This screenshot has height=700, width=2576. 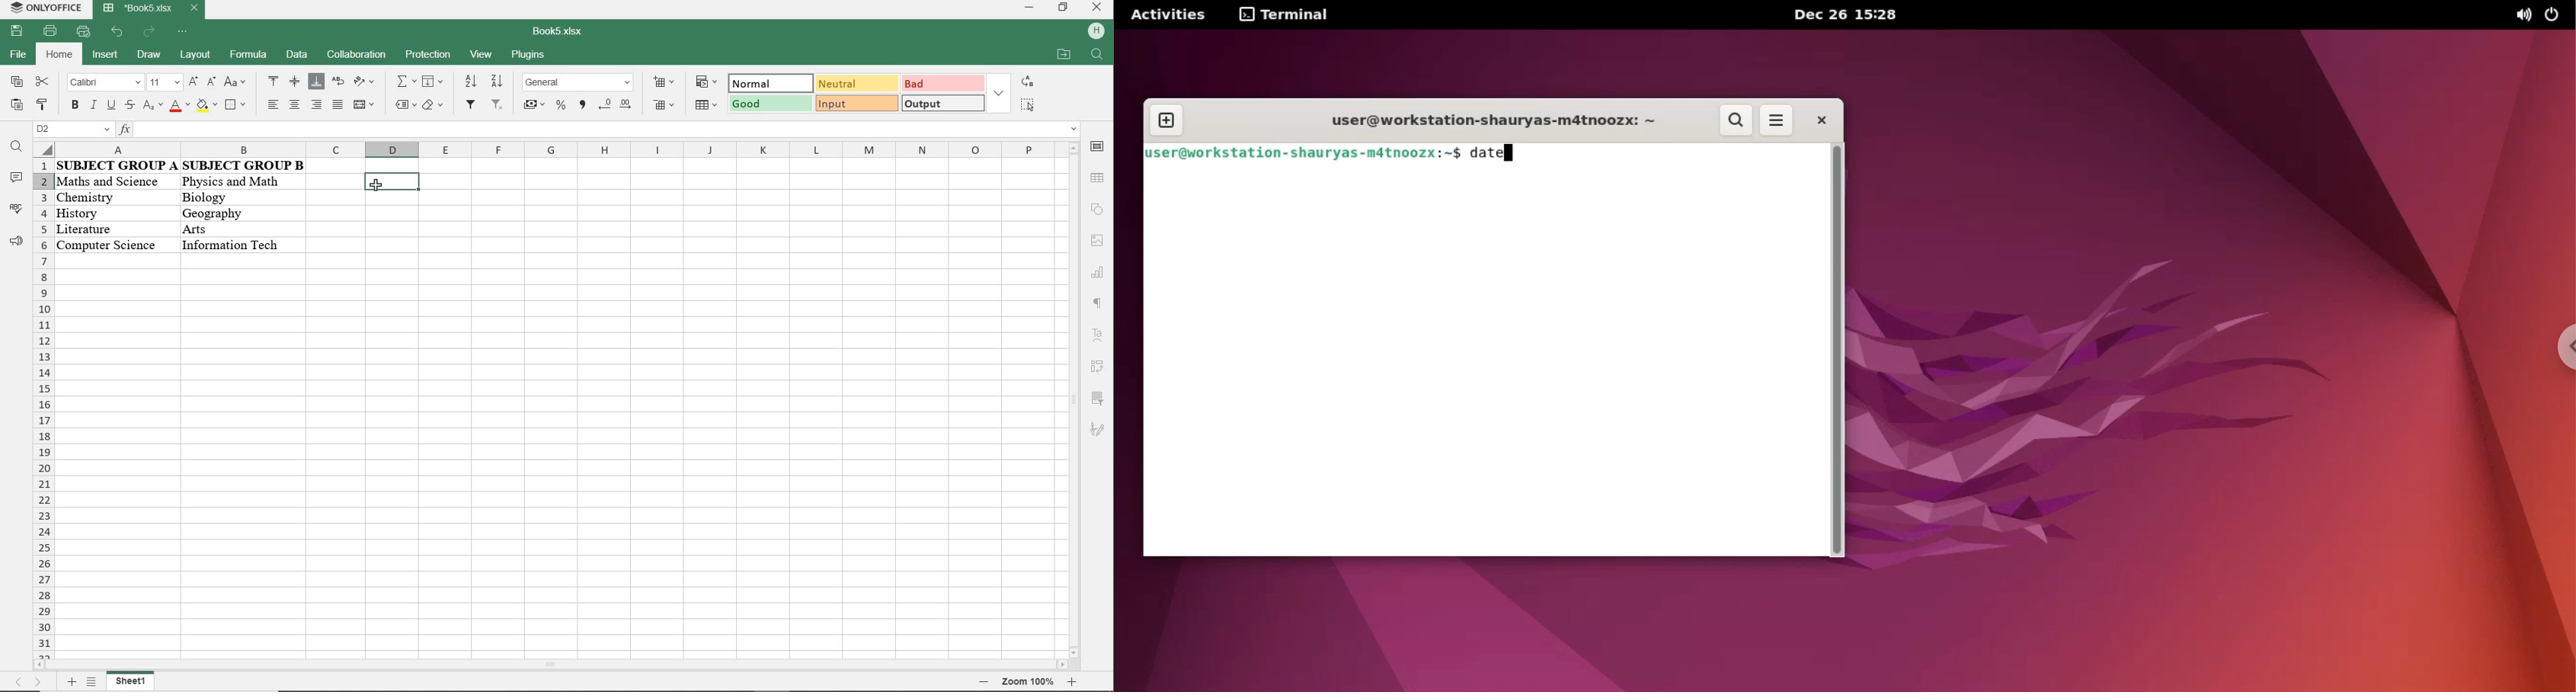 I want to click on expand, so click(x=1000, y=94).